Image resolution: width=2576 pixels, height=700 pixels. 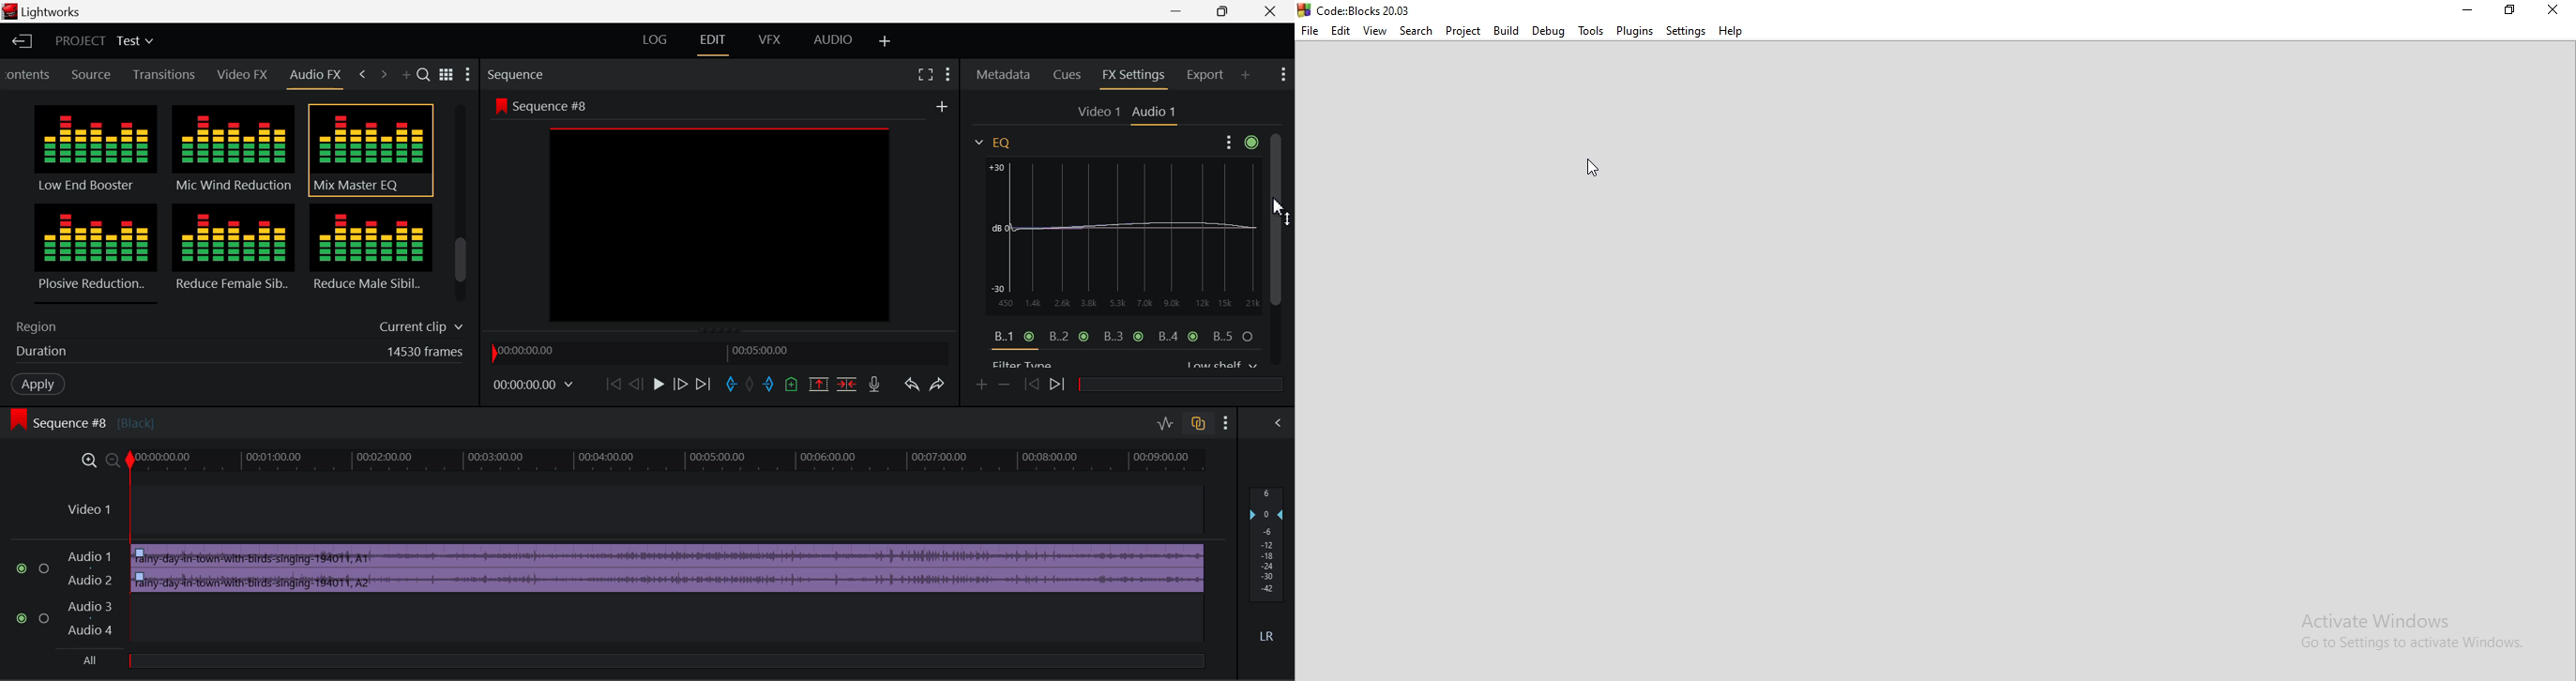 What do you see at coordinates (790, 385) in the screenshot?
I see `Mark Cue` at bounding box center [790, 385].